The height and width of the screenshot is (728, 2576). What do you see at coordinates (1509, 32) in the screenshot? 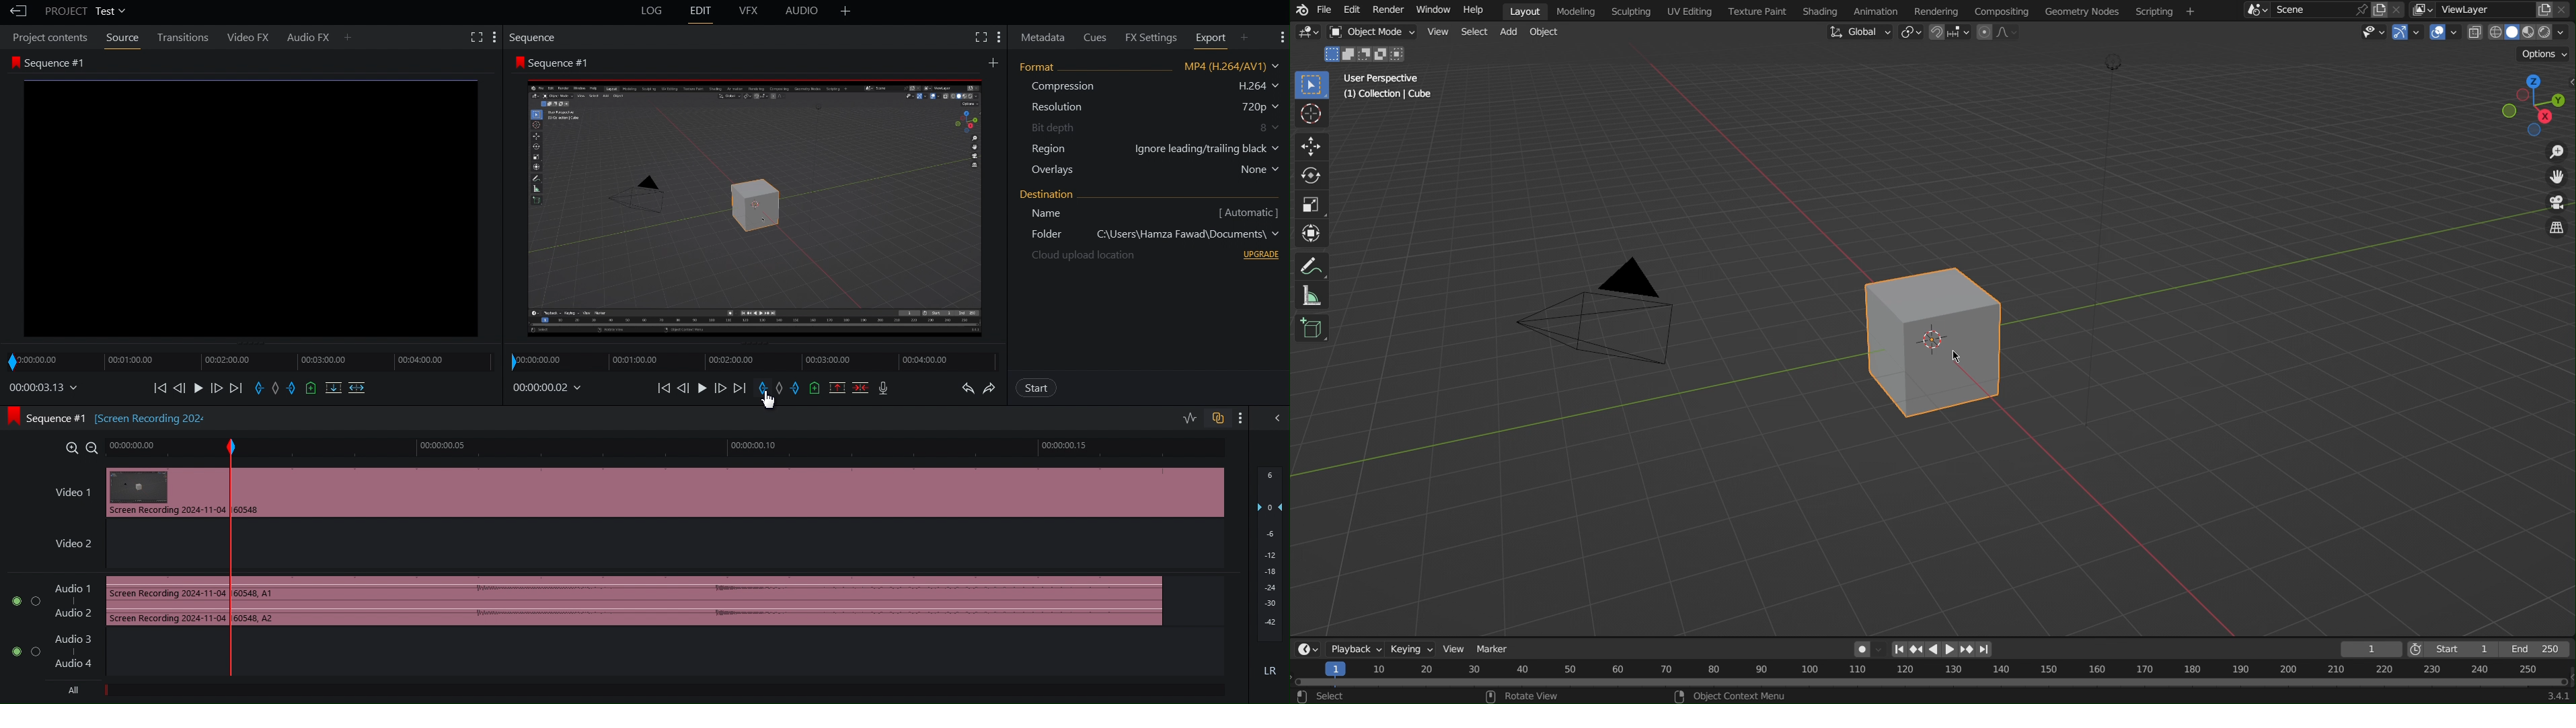
I see `Add` at bounding box center [1509, 32].